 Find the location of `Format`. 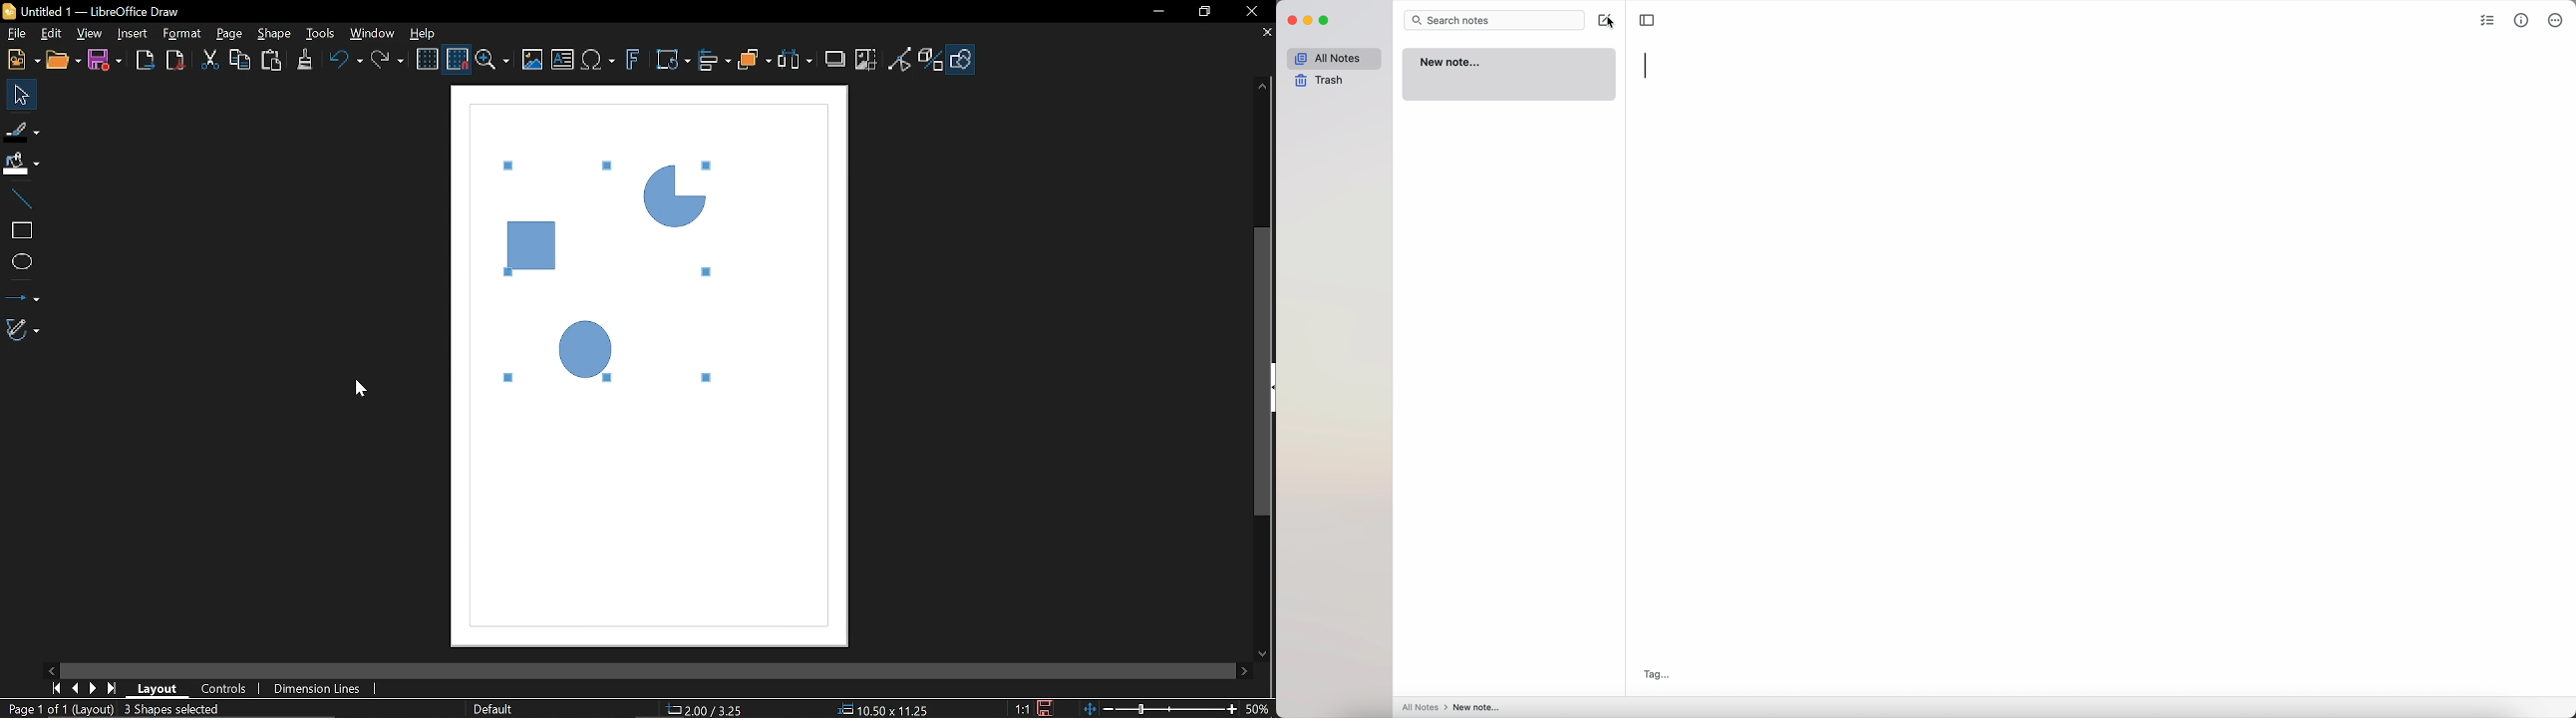

Format is located at coordinates (181, 34).